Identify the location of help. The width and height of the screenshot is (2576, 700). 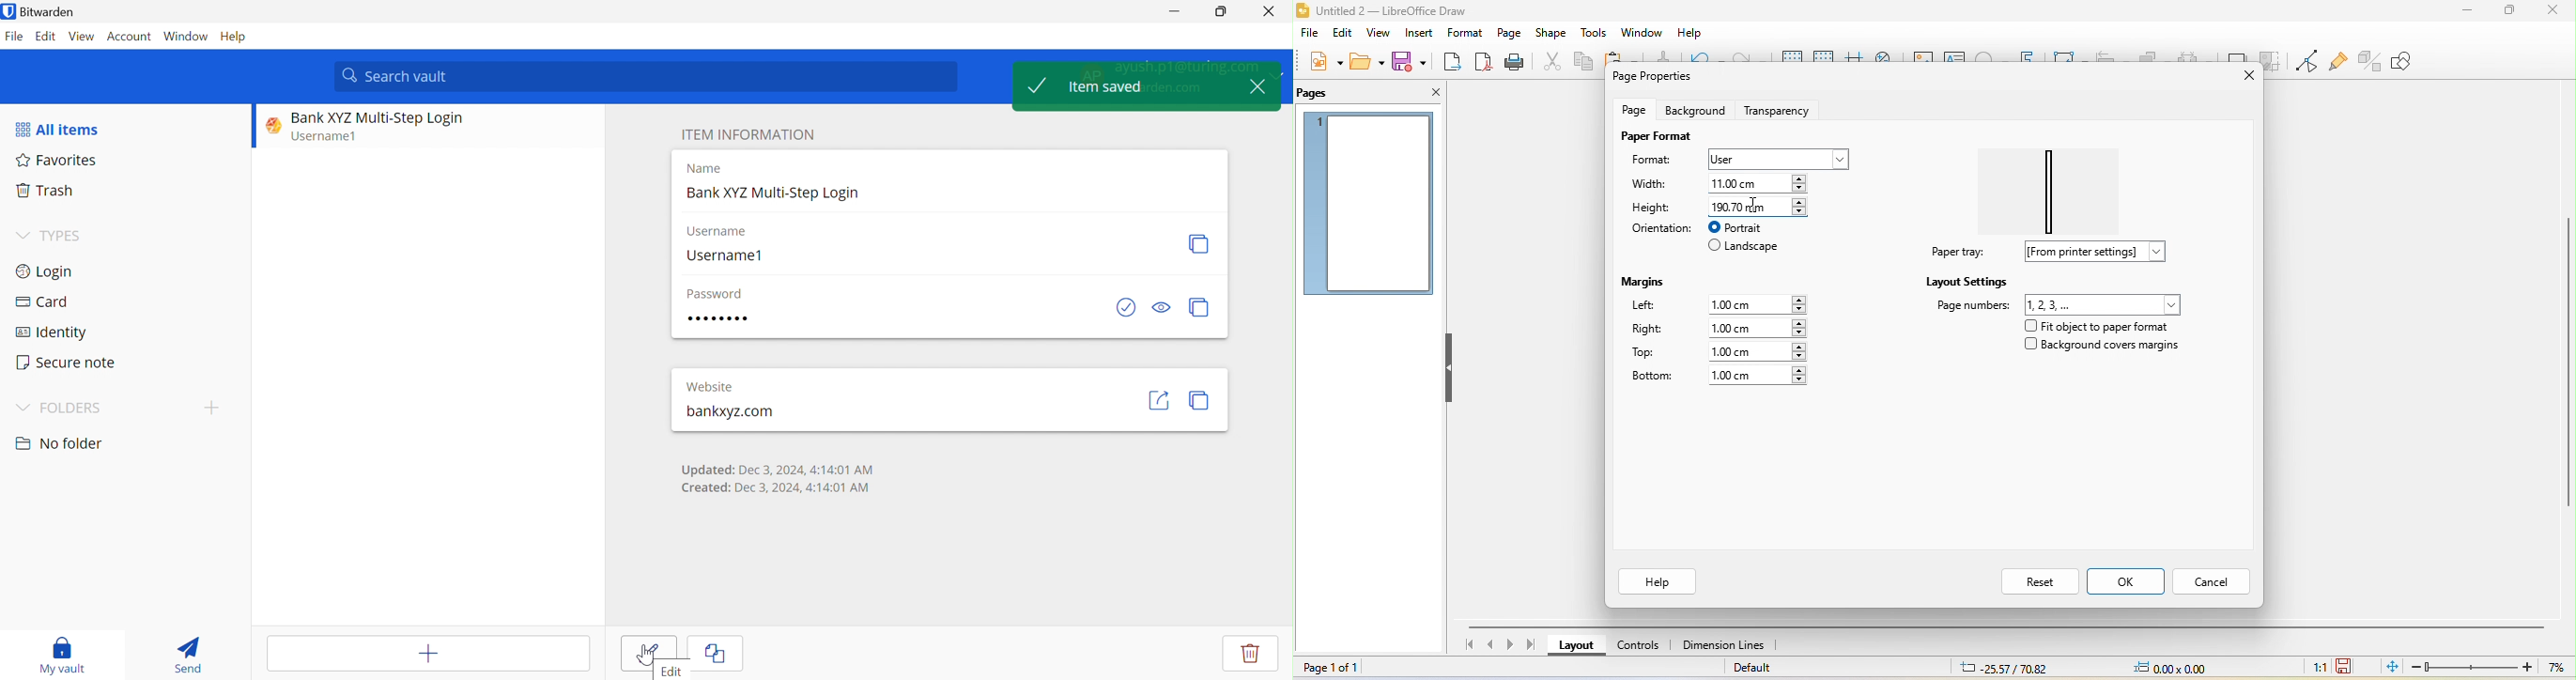
(1659, 581).